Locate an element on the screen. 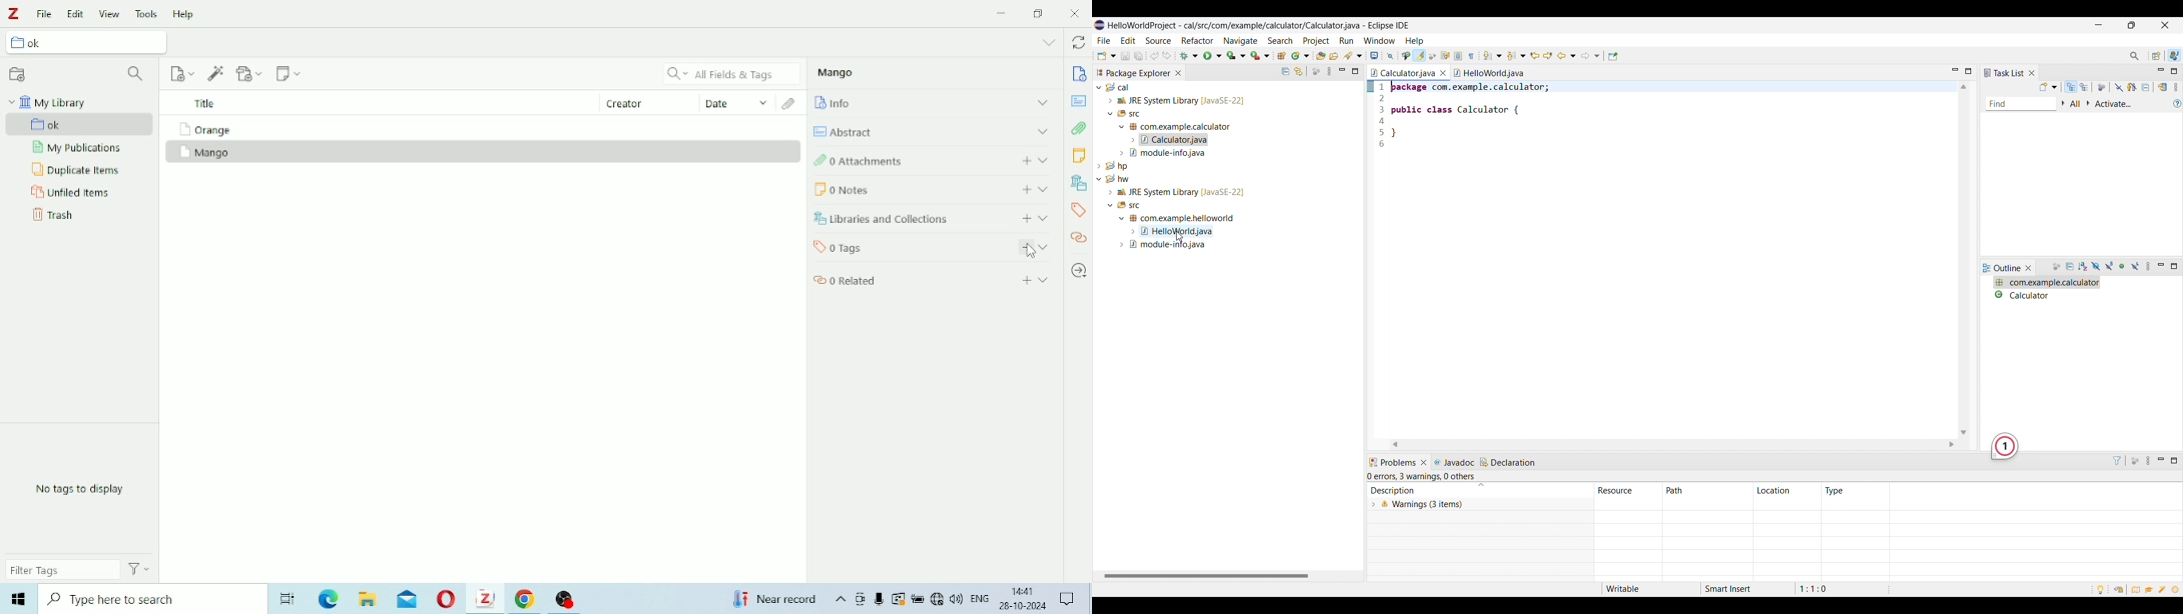 The width and height of the screenshot is (2184, 616). Related is located at coordinates (1079, 237).